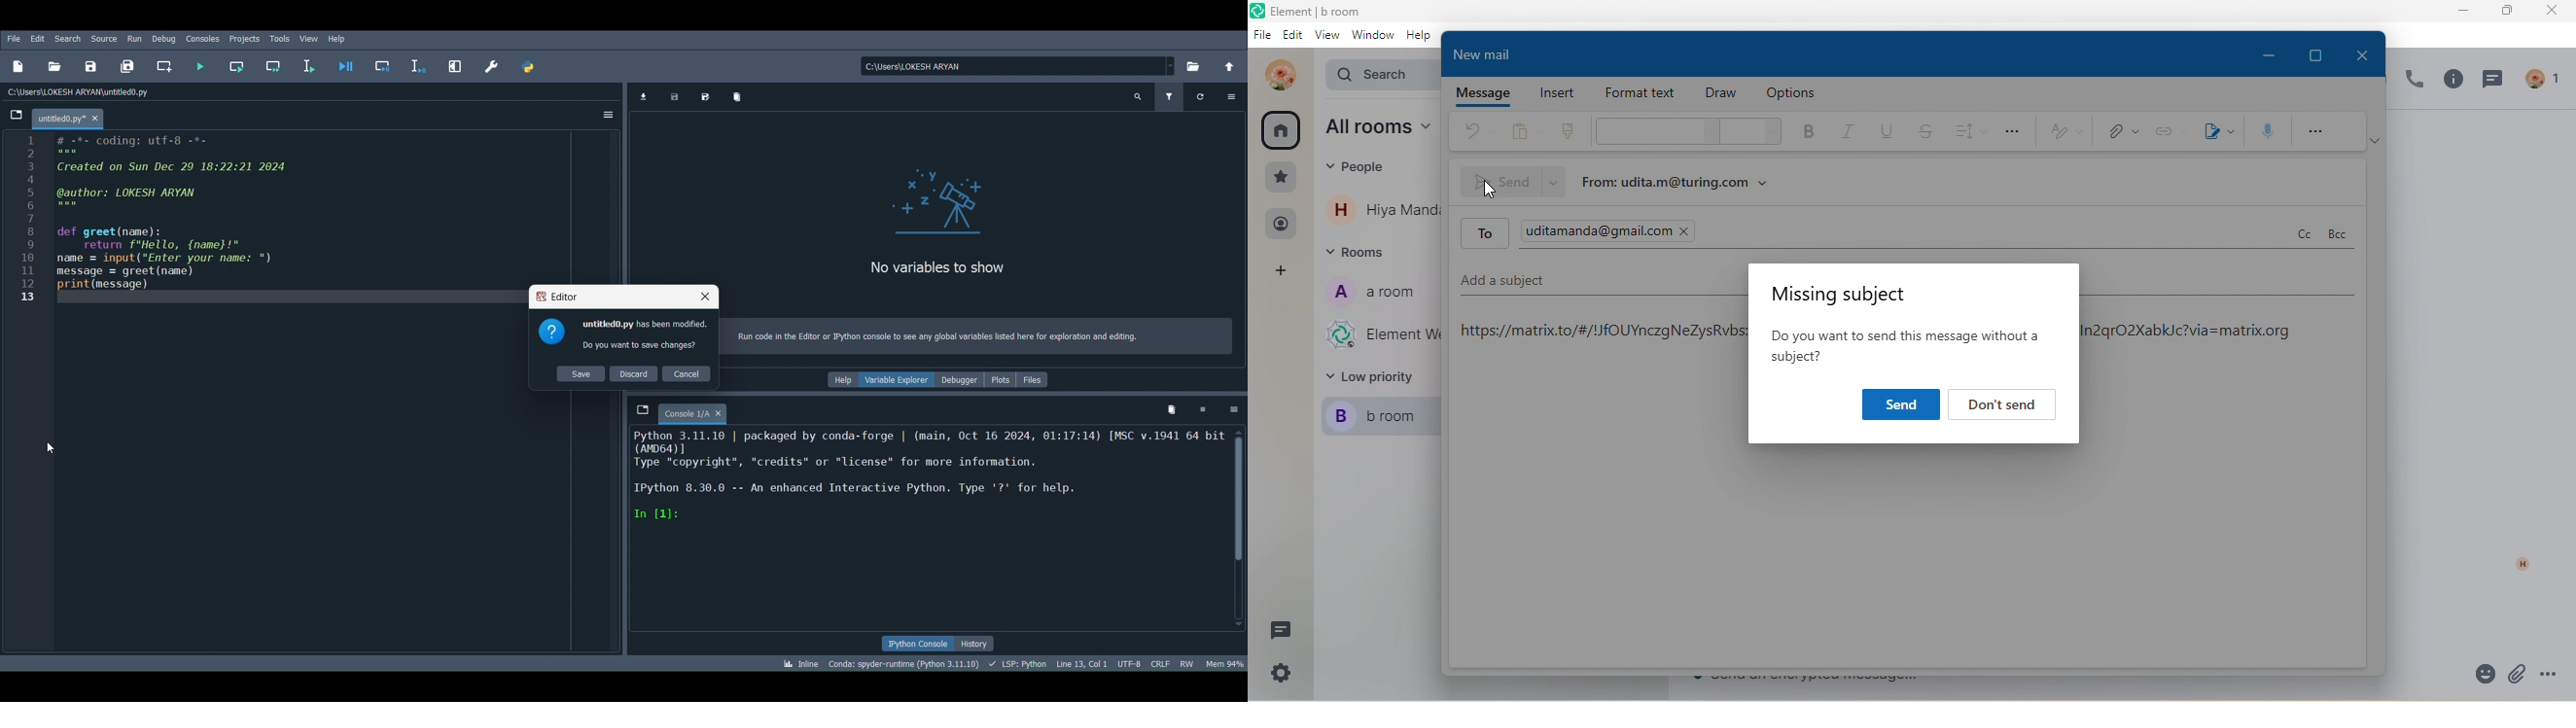 Image resolution: width=2576 pixels, height=728 pixels. What do you see at coordinates (1376, 378) in the screenshot?
I see `low priority` at bounding box center [1376, 378].